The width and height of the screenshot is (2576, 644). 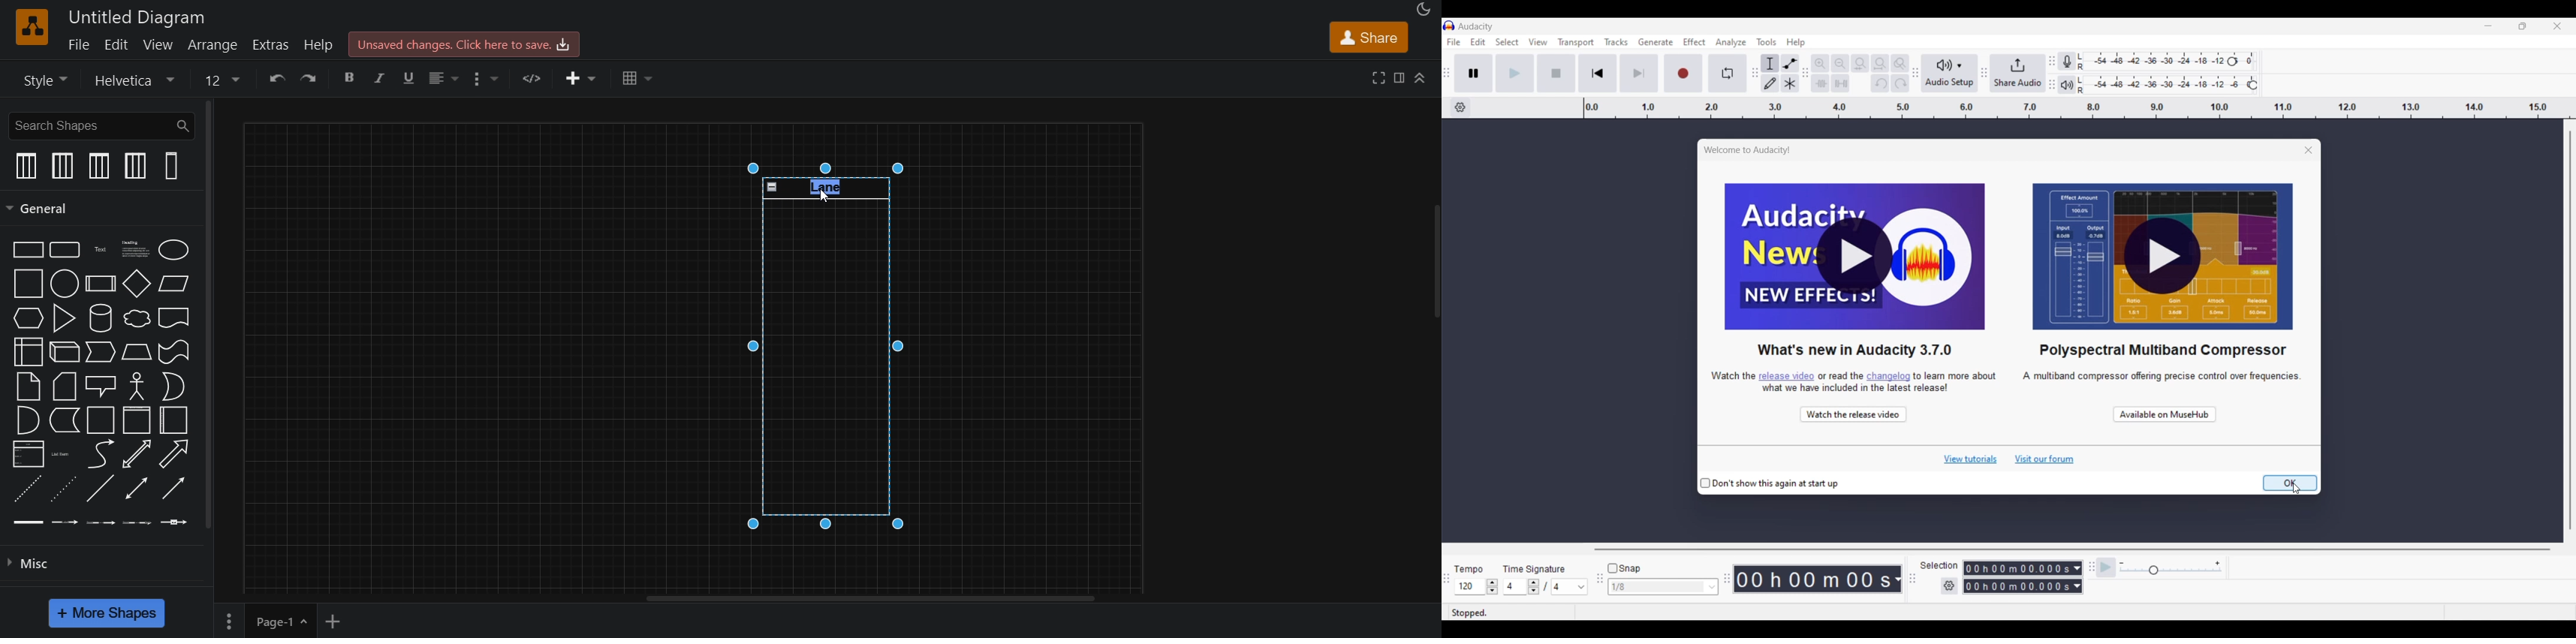 What do you see at coordinates (1770, 63) in the screenshot?
I see `Selection tool` at bounding box center [1770, 63].